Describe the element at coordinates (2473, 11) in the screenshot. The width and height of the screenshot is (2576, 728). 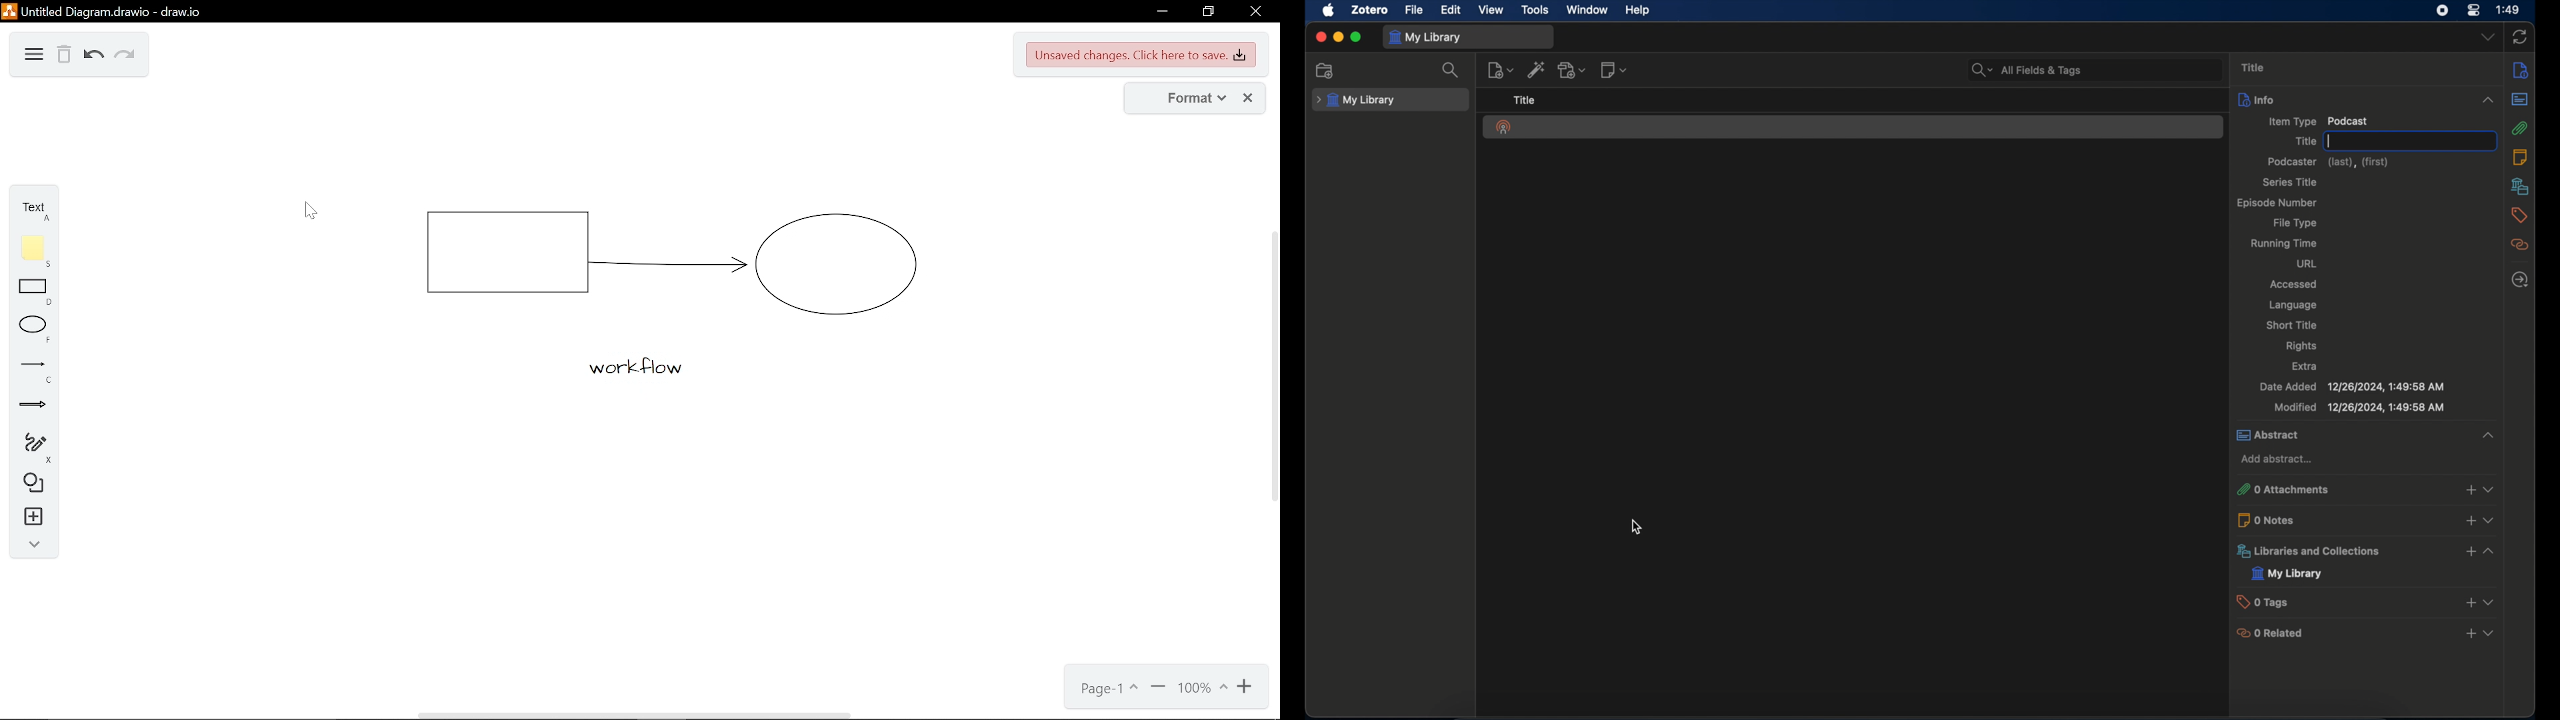
I see `control center` at that location.